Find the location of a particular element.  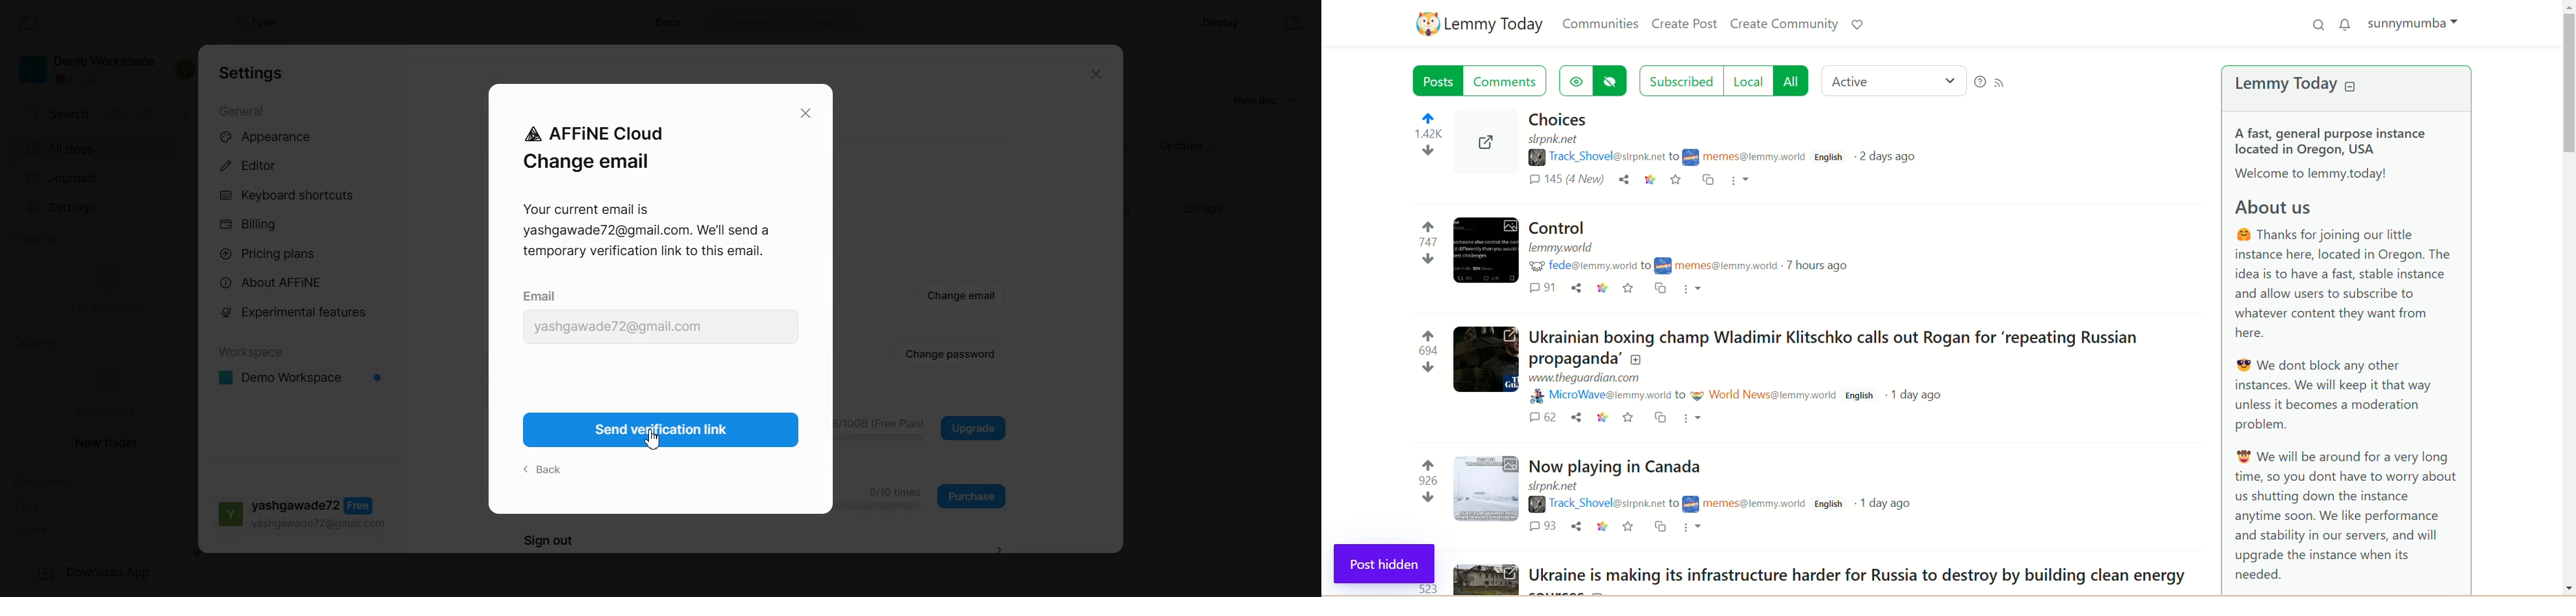

share is located at coordinates (1576, 525).